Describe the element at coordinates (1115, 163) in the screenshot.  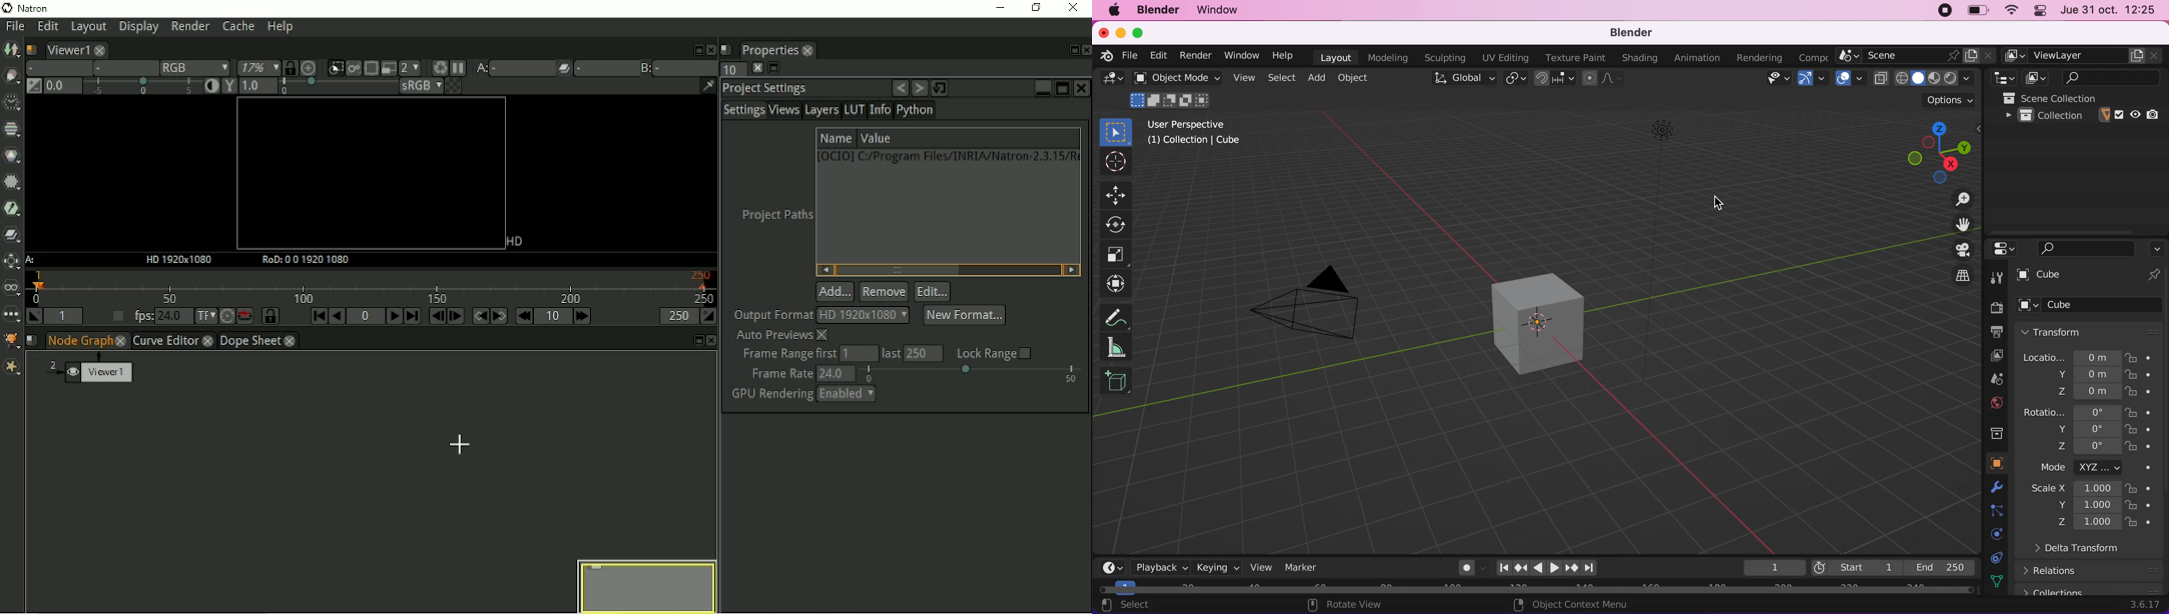
I see `cursor` at that location.